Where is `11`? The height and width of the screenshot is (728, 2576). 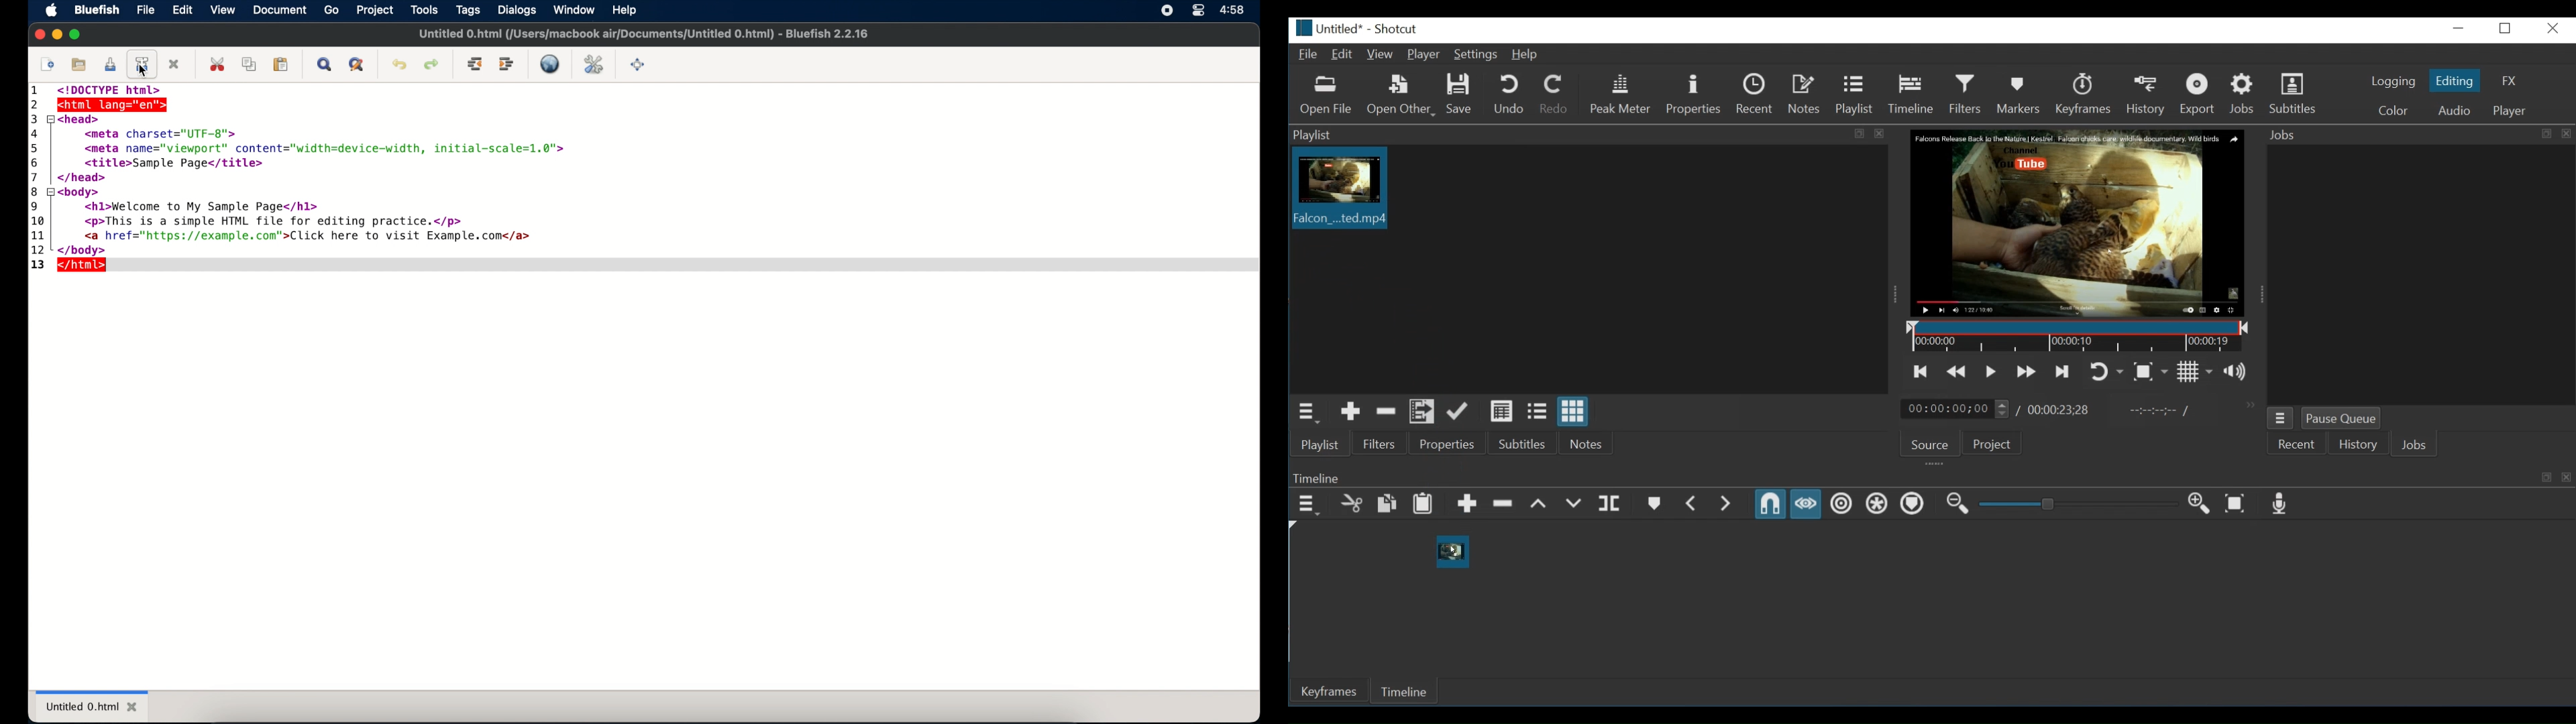
11 is located at coordinates (40, 235).